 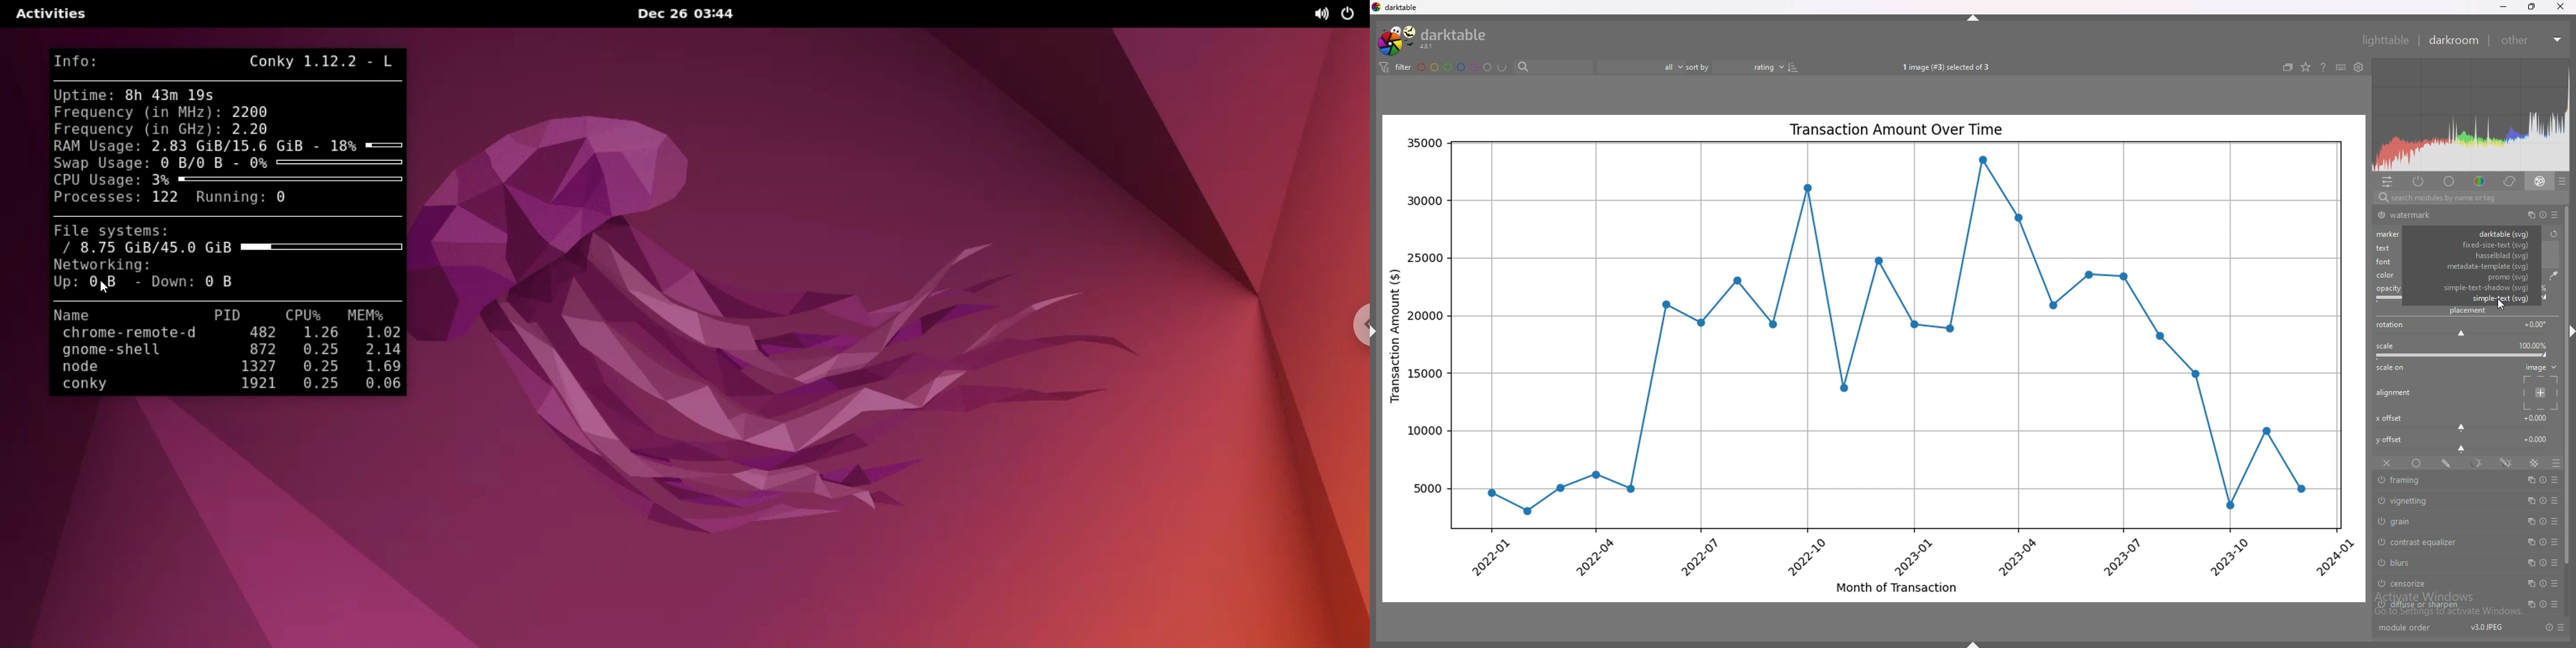 What do you see at coordinates (2385, 248) in the screenshot?
I see `text` at bounding box center [2385, 248].